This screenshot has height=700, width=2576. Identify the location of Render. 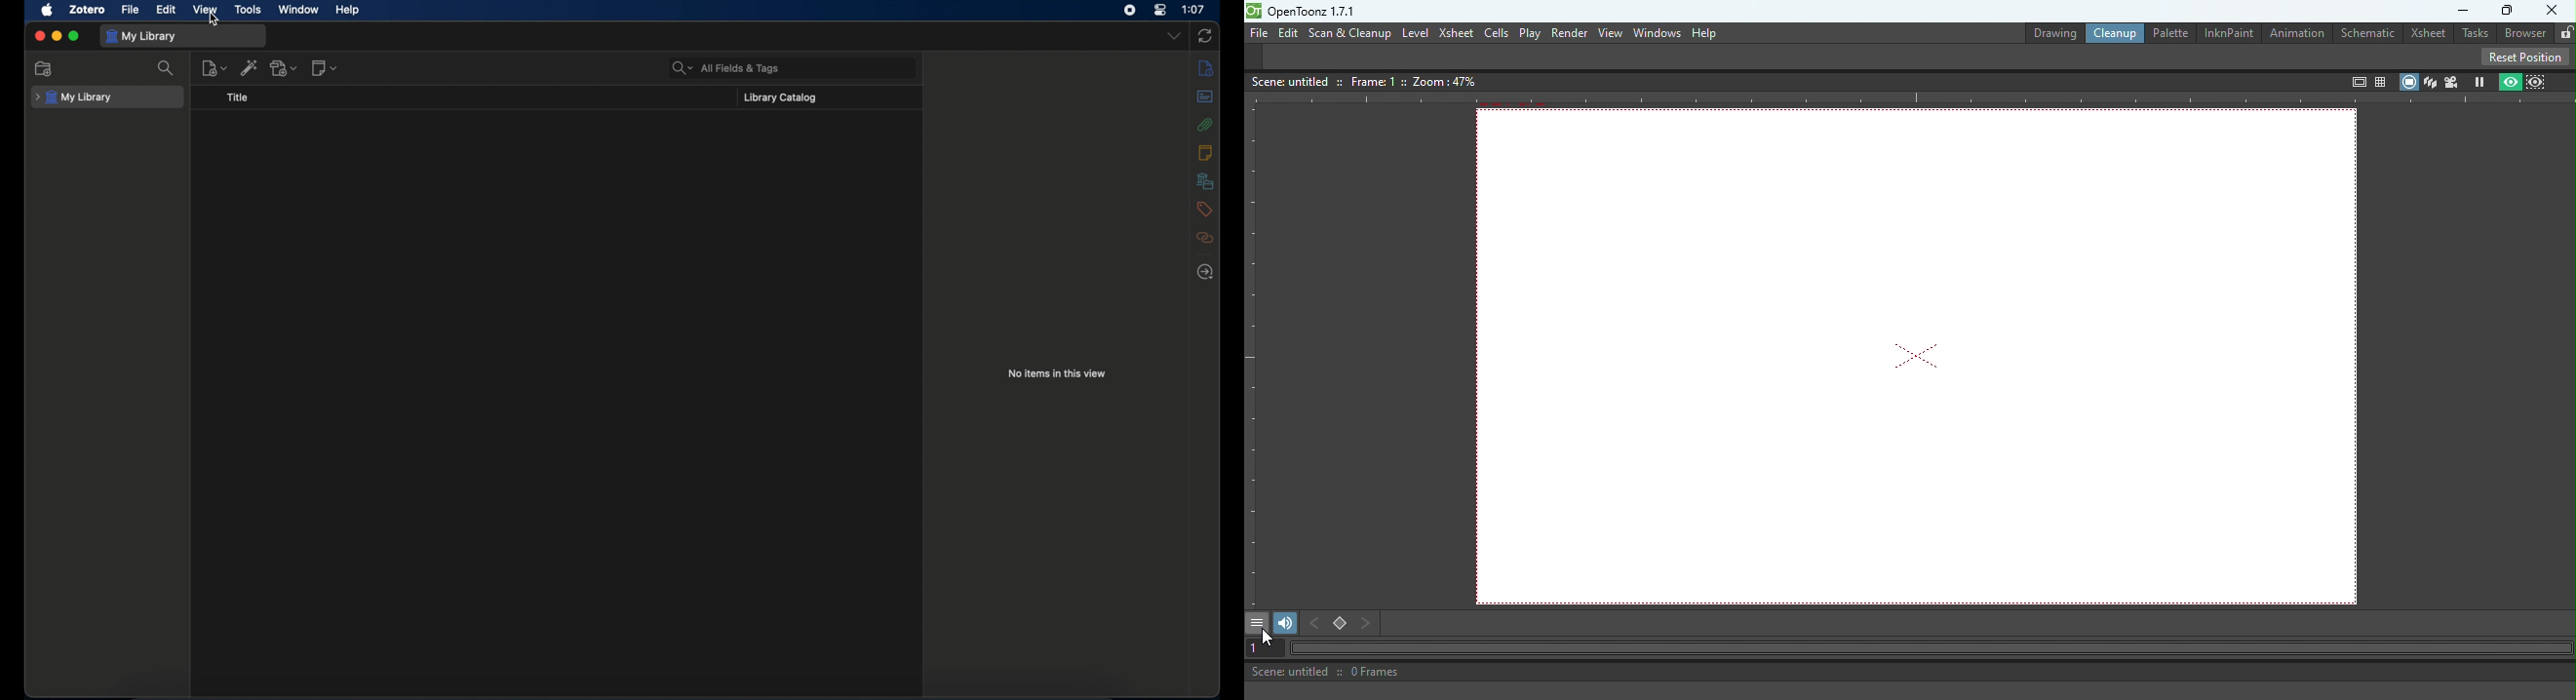
(1567, 32).